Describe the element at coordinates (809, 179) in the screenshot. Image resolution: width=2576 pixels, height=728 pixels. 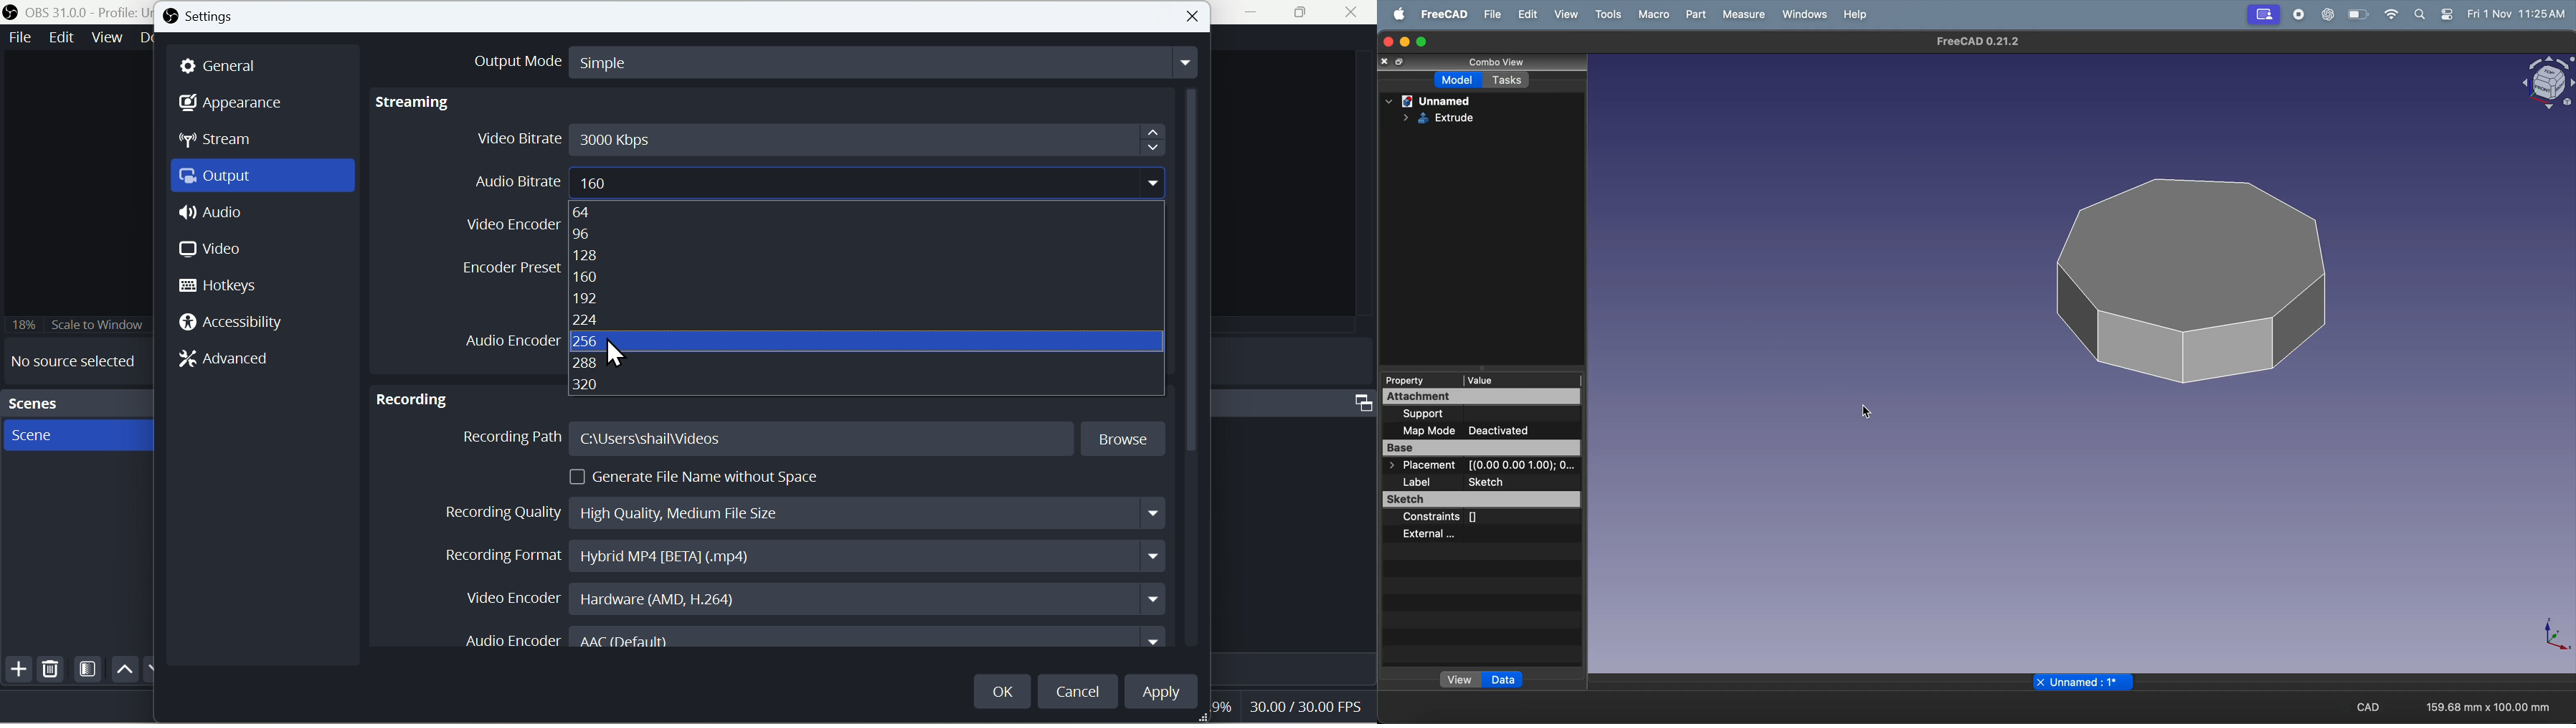
I see `Audio Bitrate` at that location.